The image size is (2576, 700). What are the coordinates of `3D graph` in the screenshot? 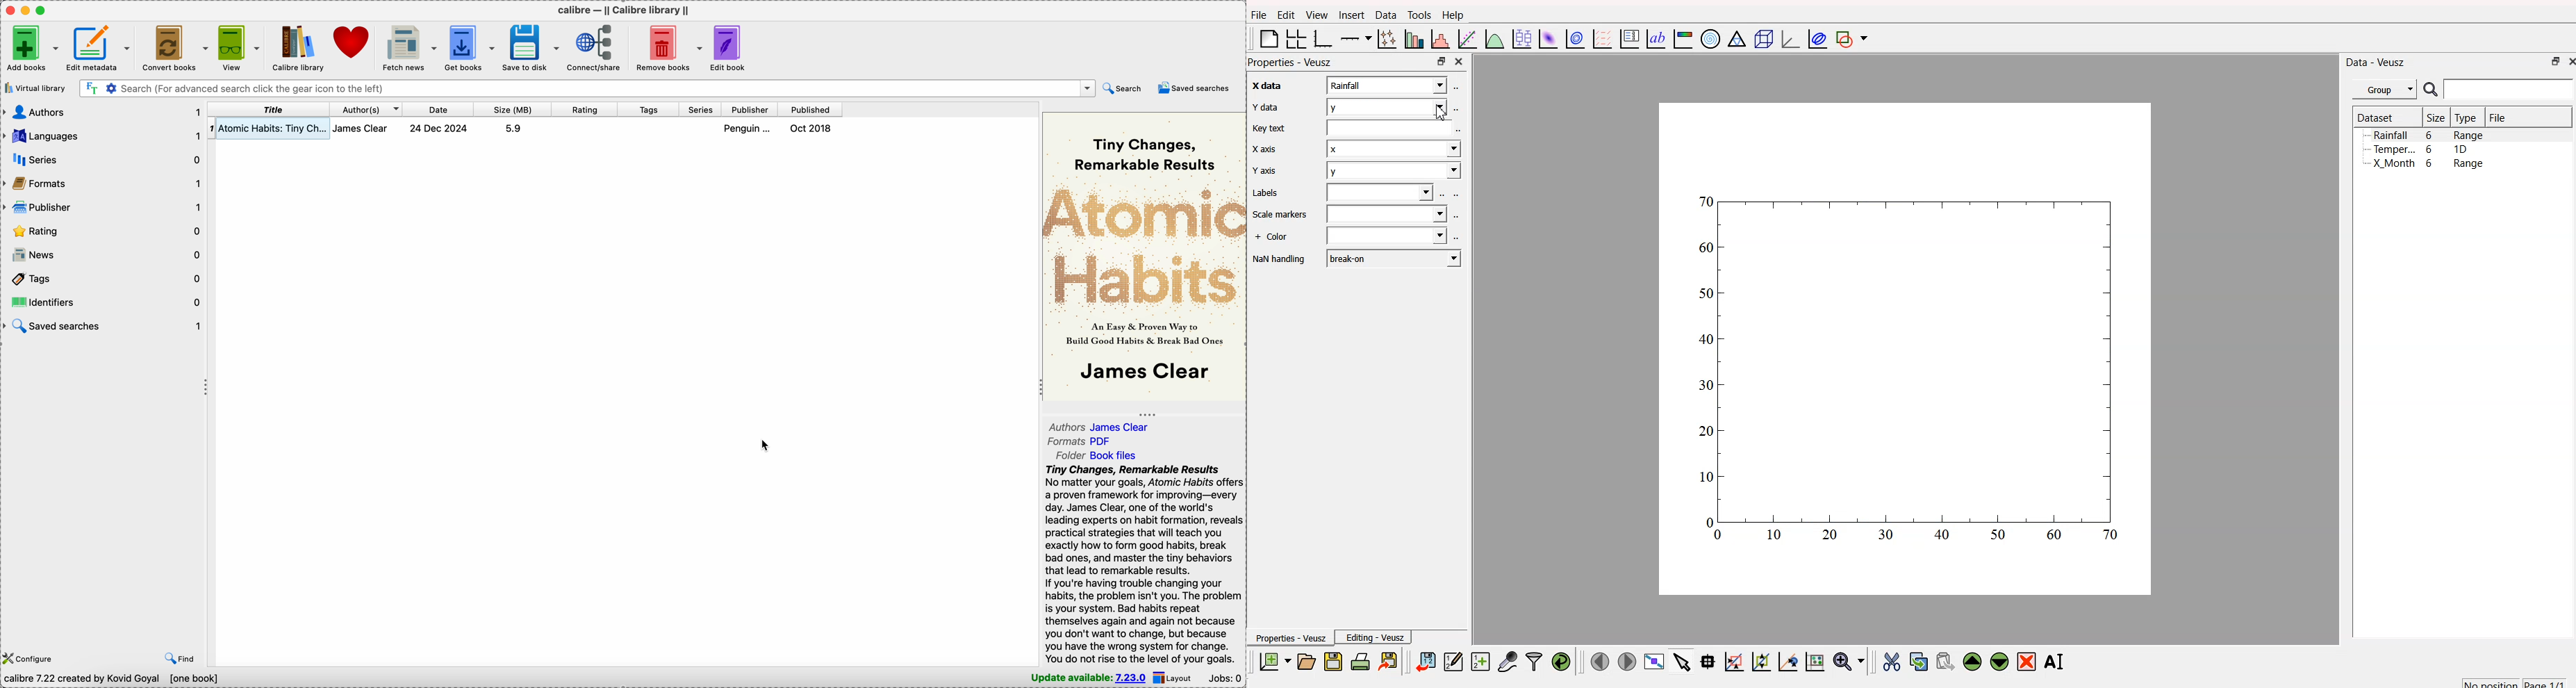 It's located at (1785, 38).